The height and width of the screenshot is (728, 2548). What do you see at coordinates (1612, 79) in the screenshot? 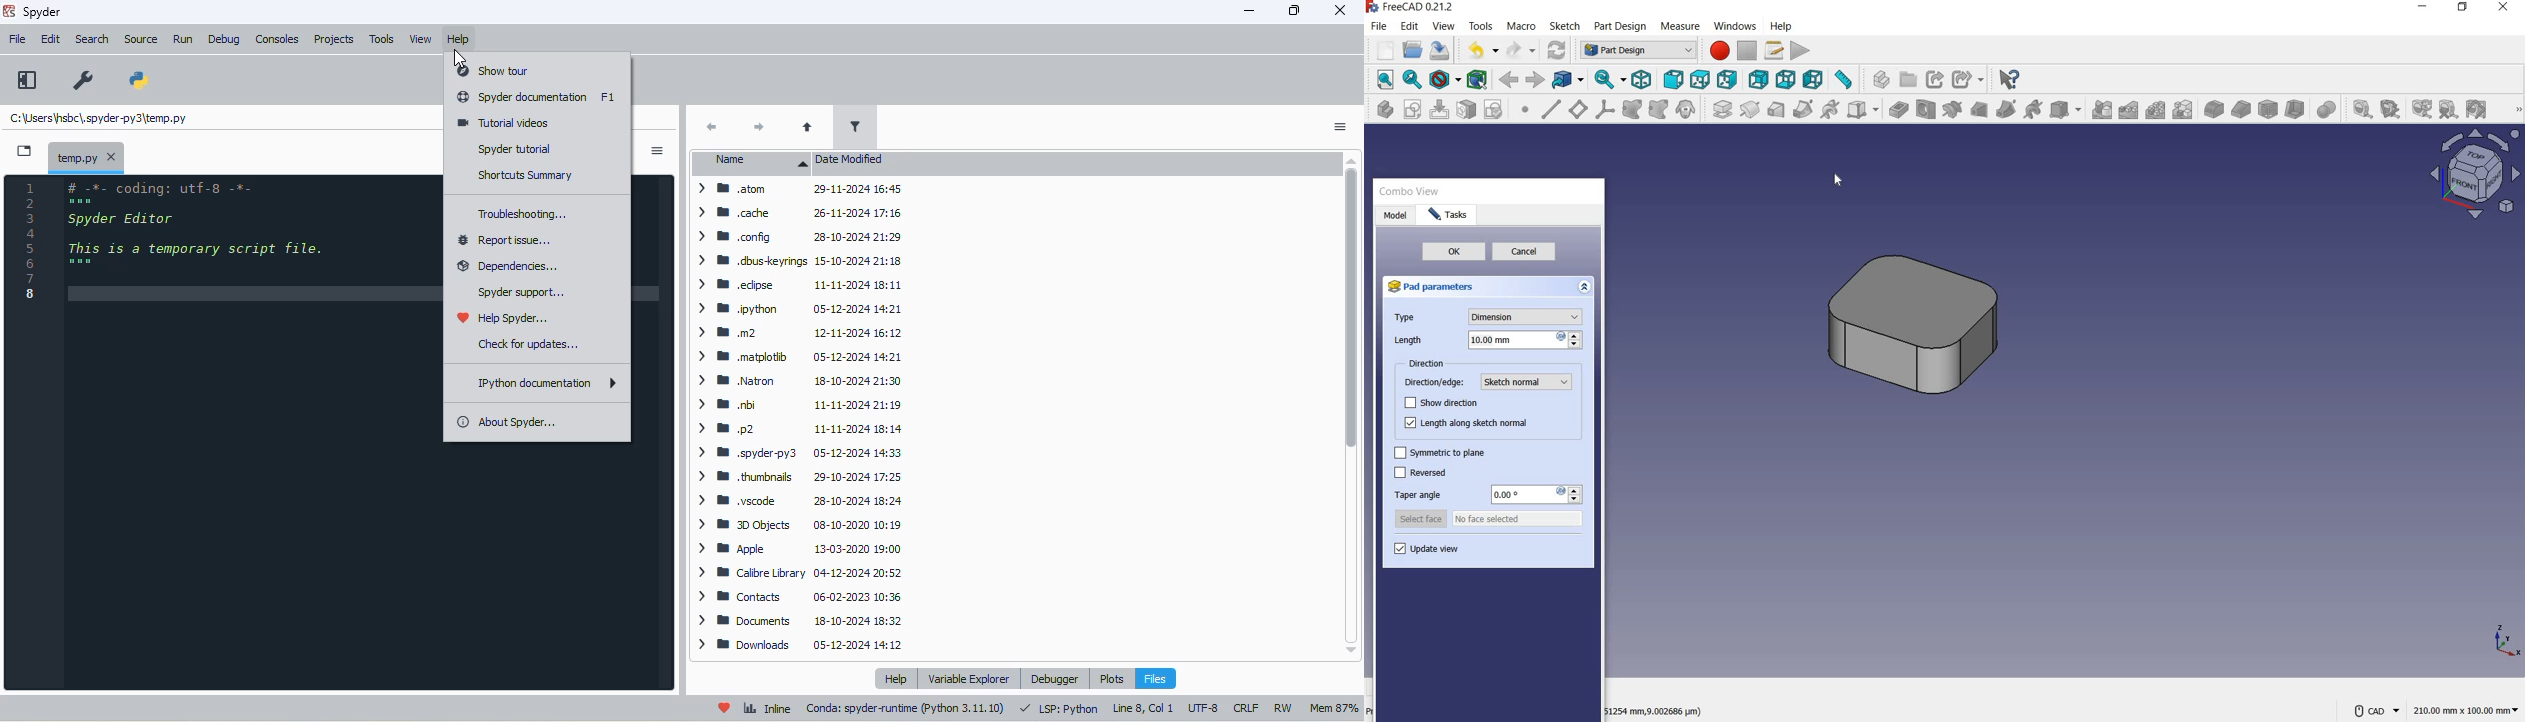
I see `sync view` at bounding box center [1612, 79].